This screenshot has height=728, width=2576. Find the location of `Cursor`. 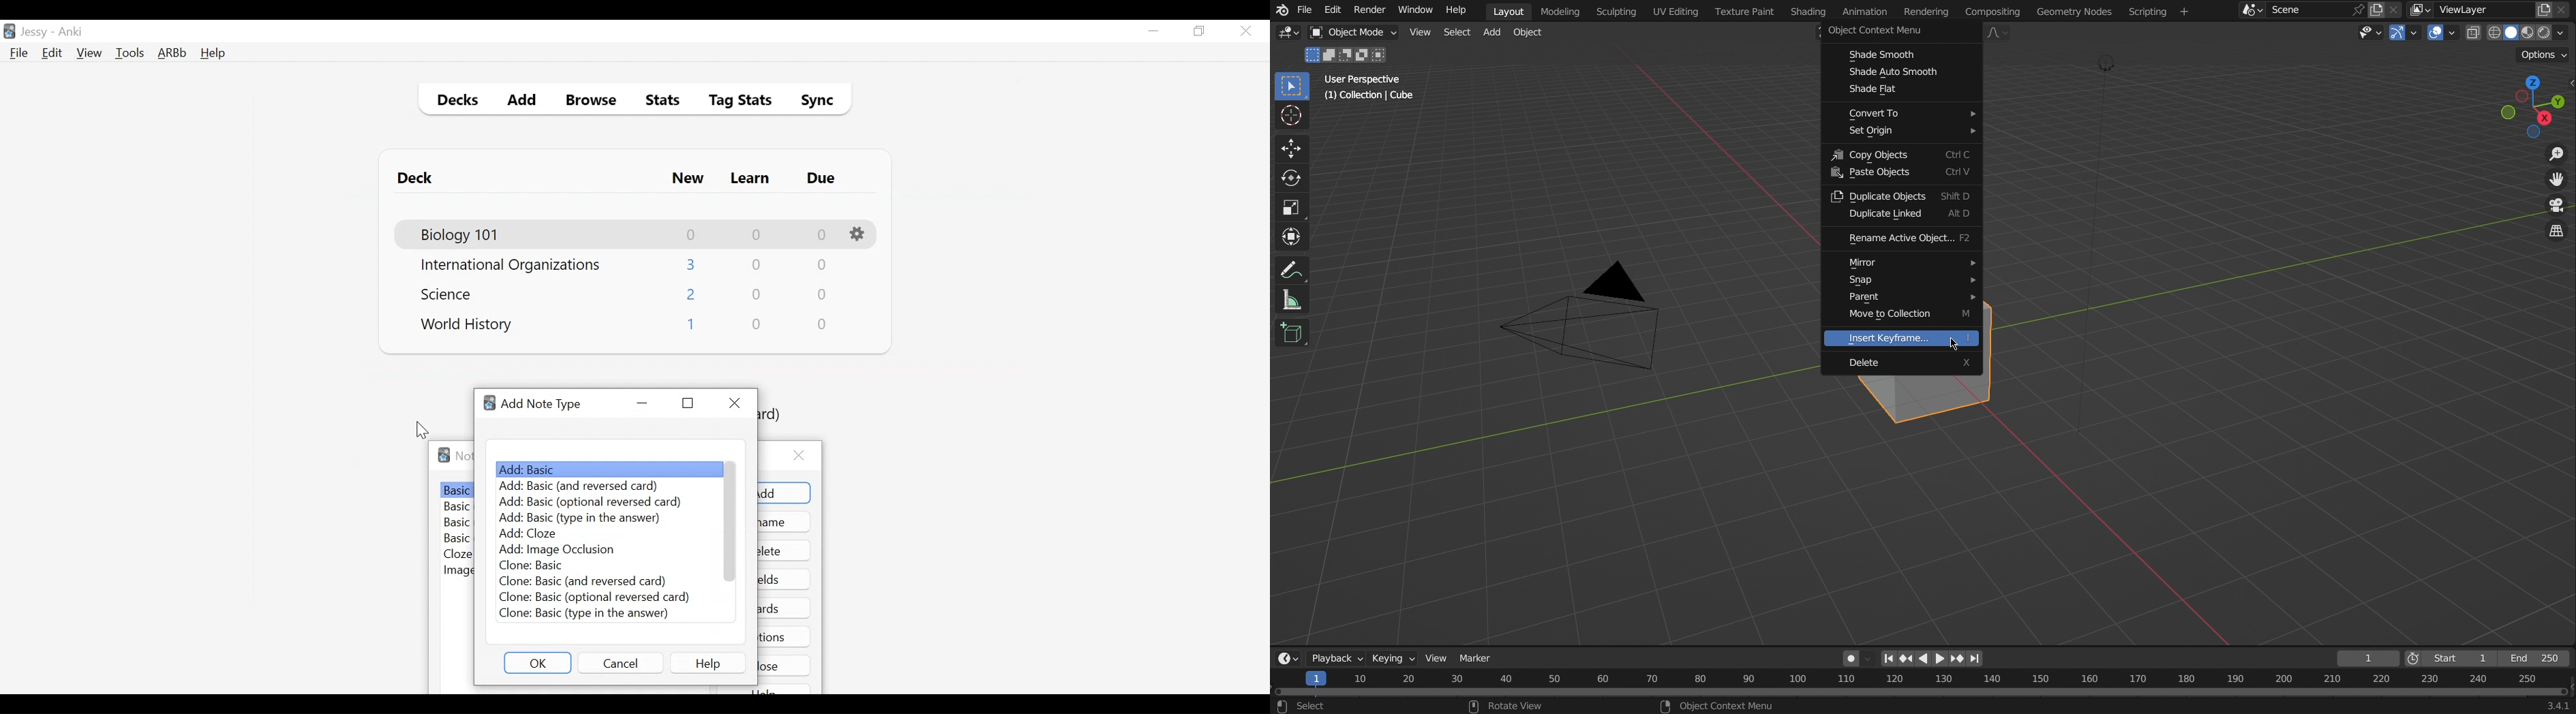

Cursor is located at coordinates (1290, 118).